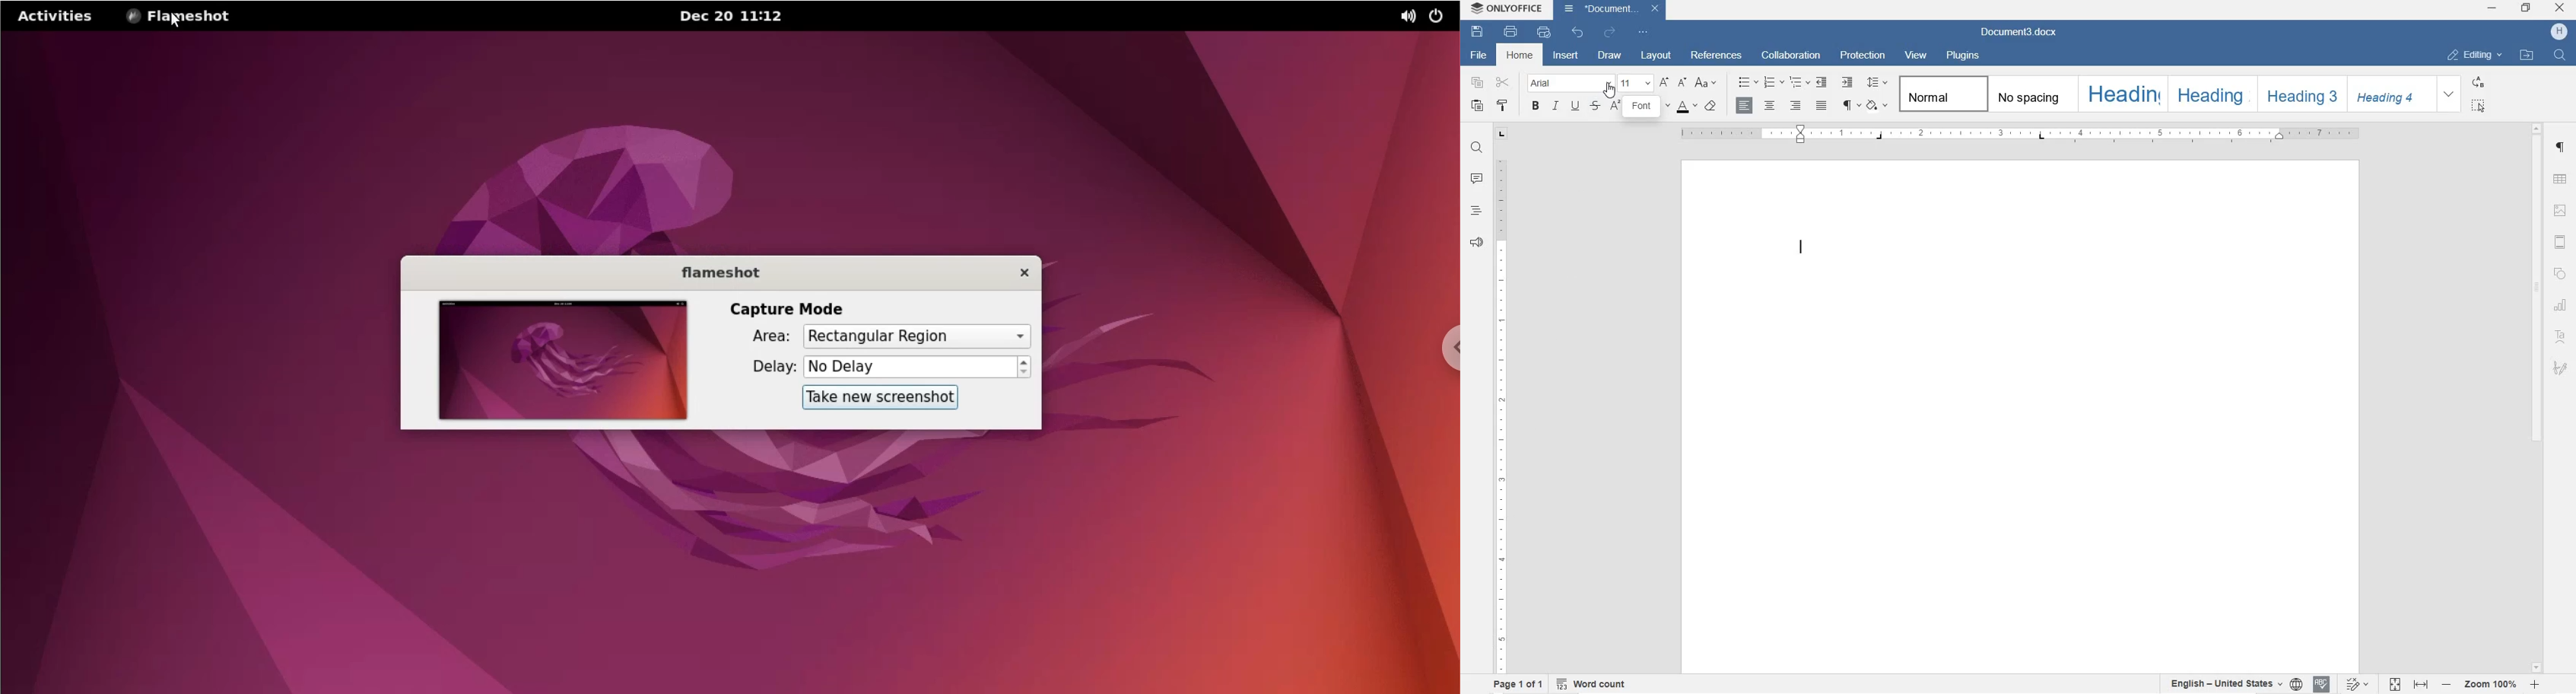 The image size is (2576, 700). I want to click on EXPAND FORMATTING STYLE, so click(2450, 94).